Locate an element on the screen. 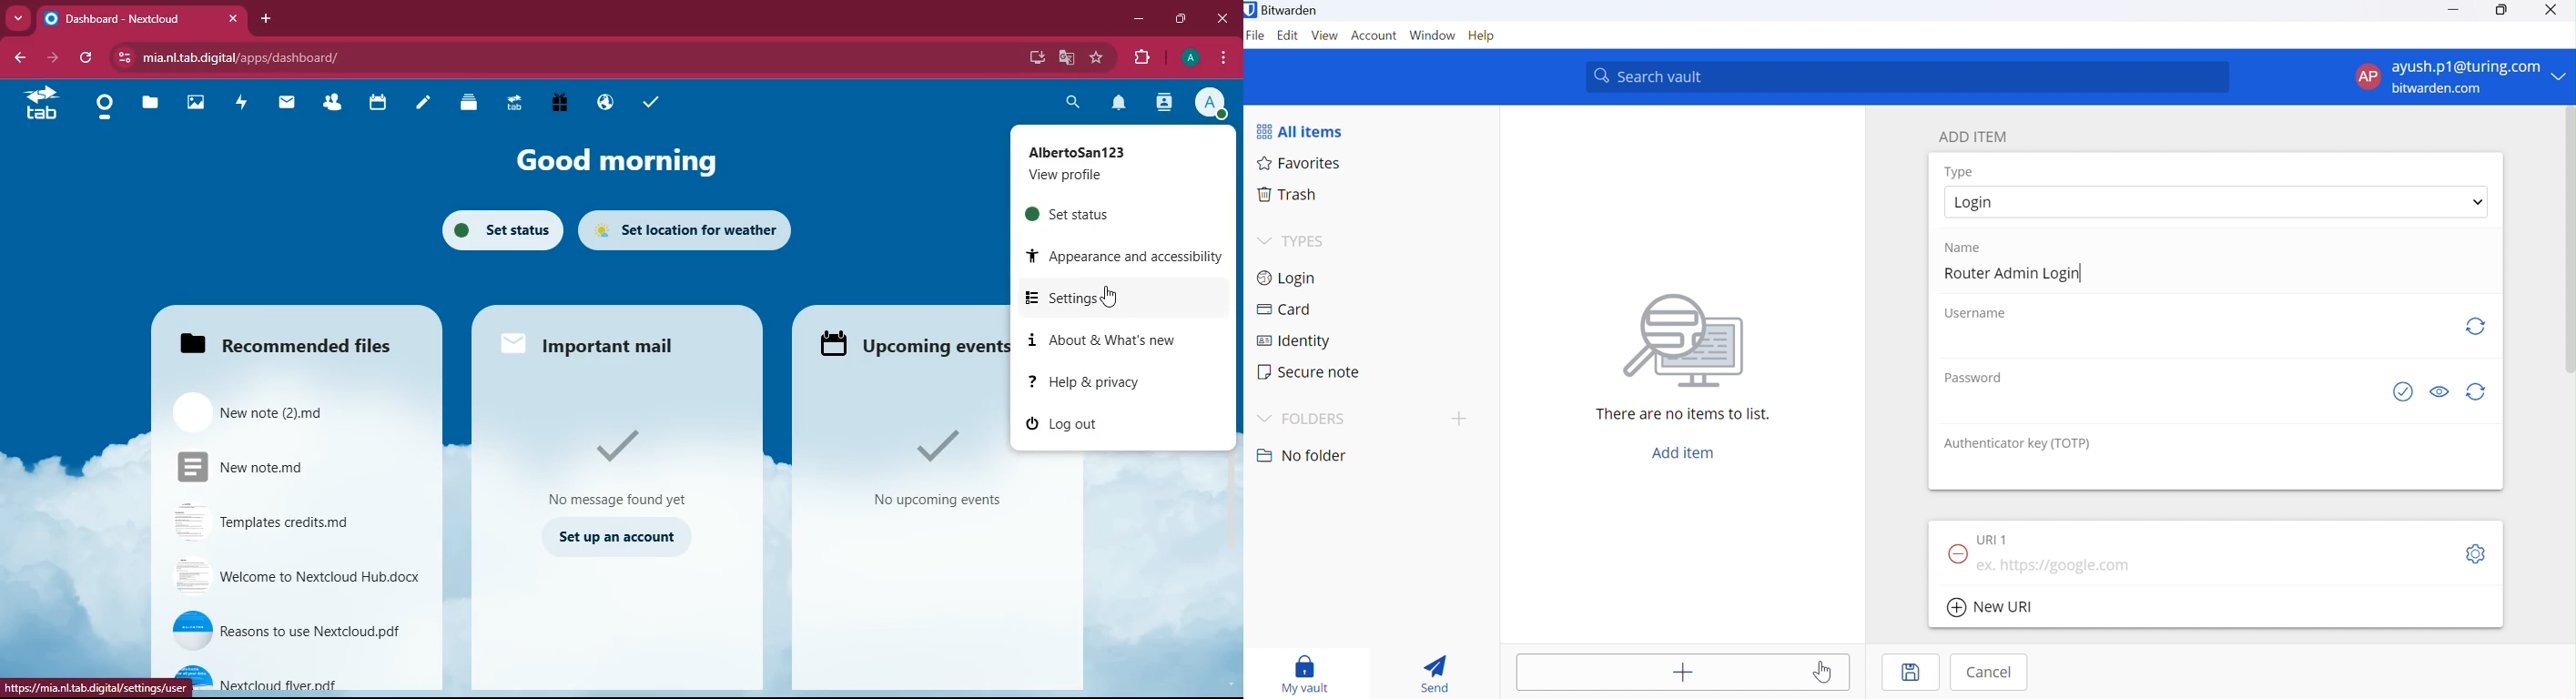 This screenshot has width=2576, height=700. reasons to use nextcloud.pdf is located at coordinates (293, 628).